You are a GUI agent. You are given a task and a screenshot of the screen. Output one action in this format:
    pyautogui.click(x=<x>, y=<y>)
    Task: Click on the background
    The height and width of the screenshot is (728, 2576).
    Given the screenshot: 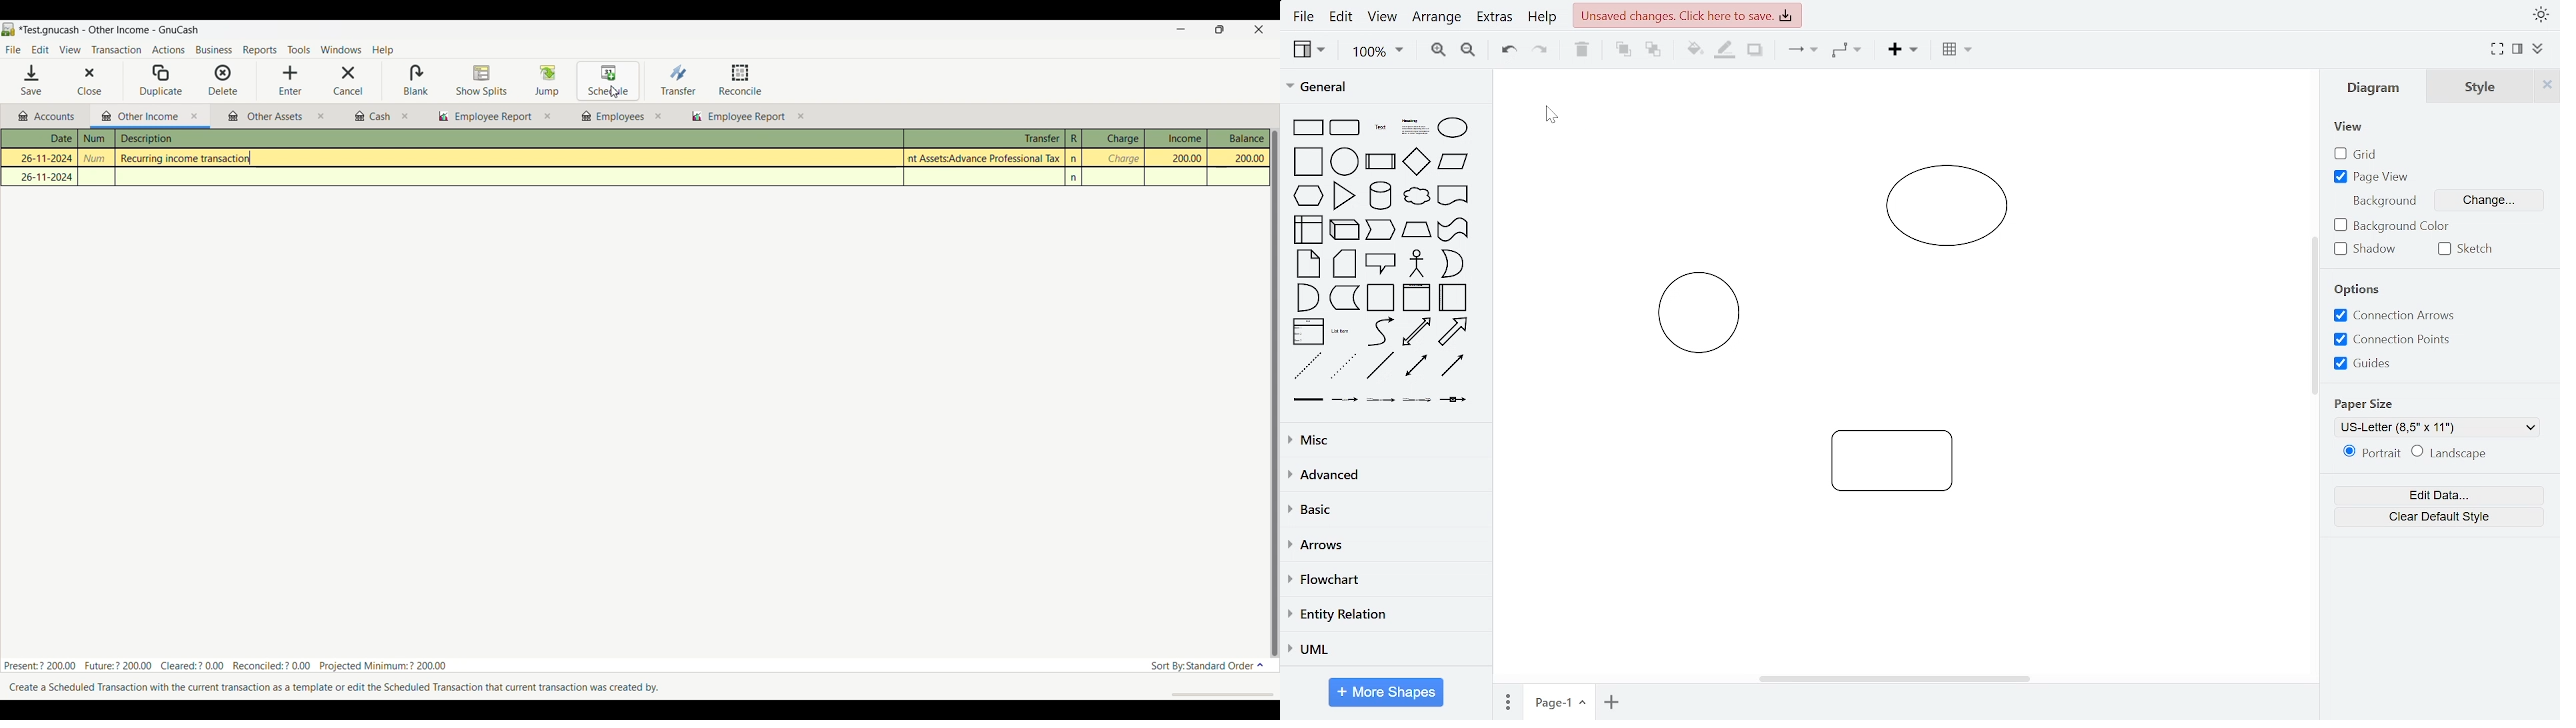 What is the action you would take?
    pyautogui.click(x=2362, y=289)
    